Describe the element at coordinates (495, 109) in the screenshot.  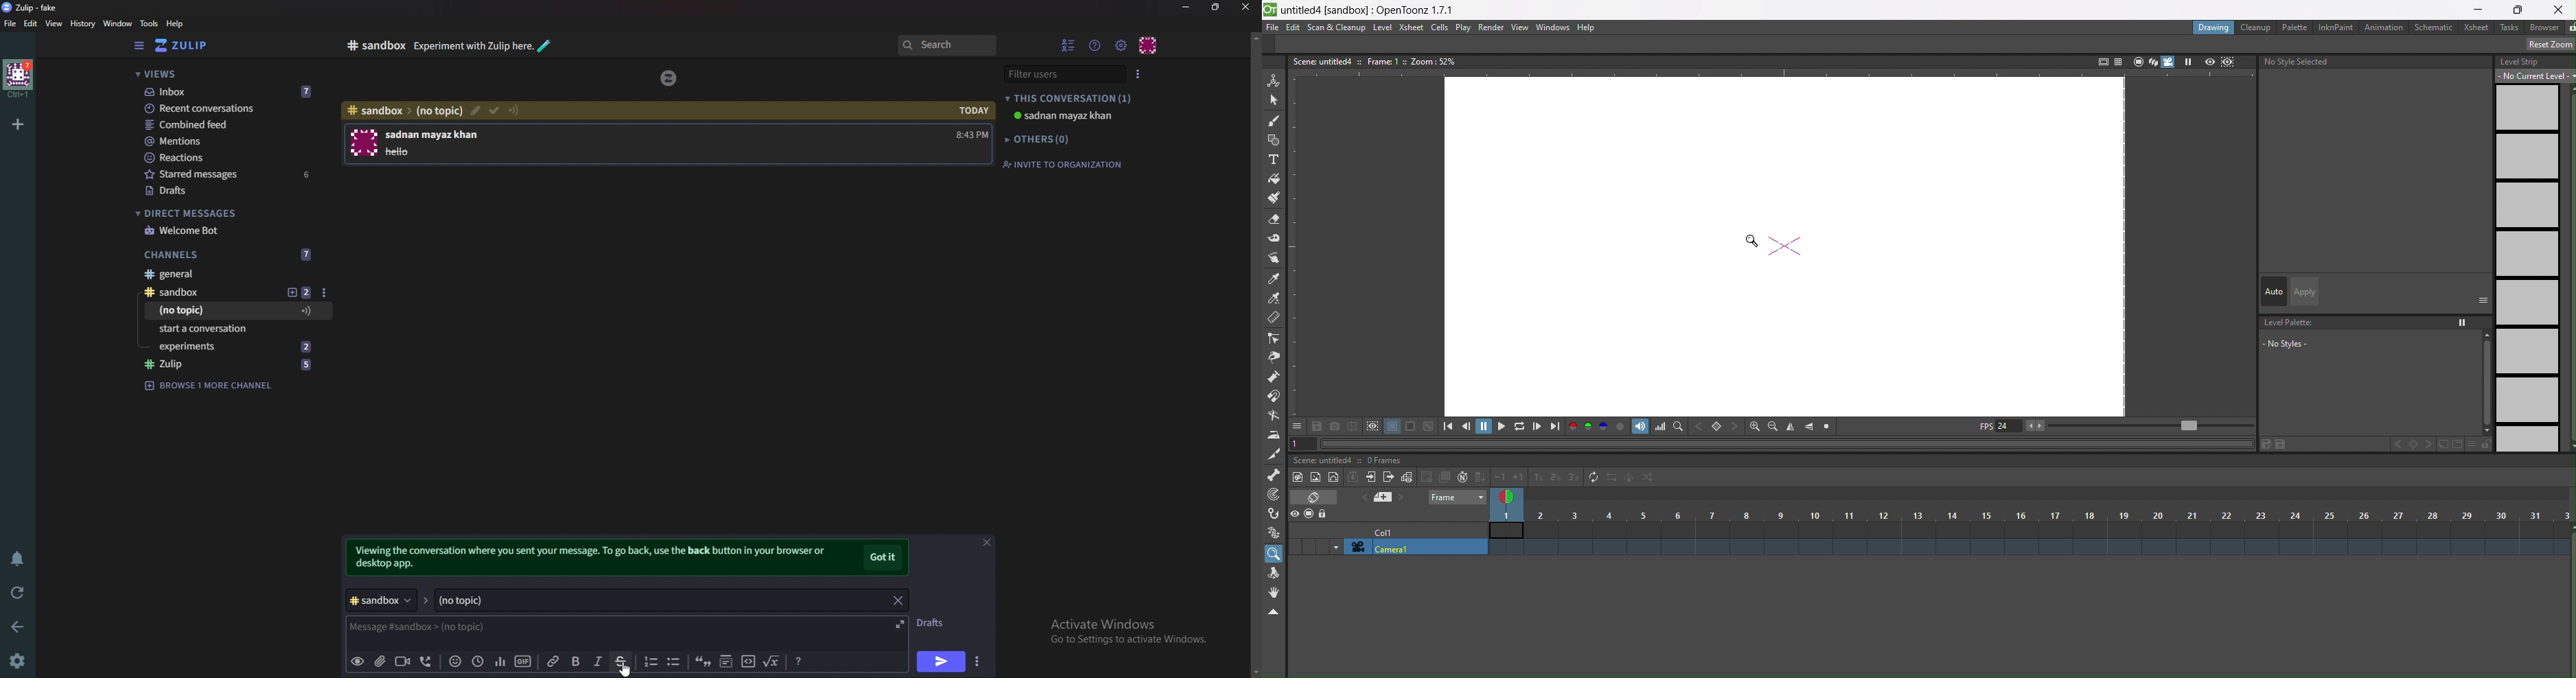
I see `Edit topic` at that location.